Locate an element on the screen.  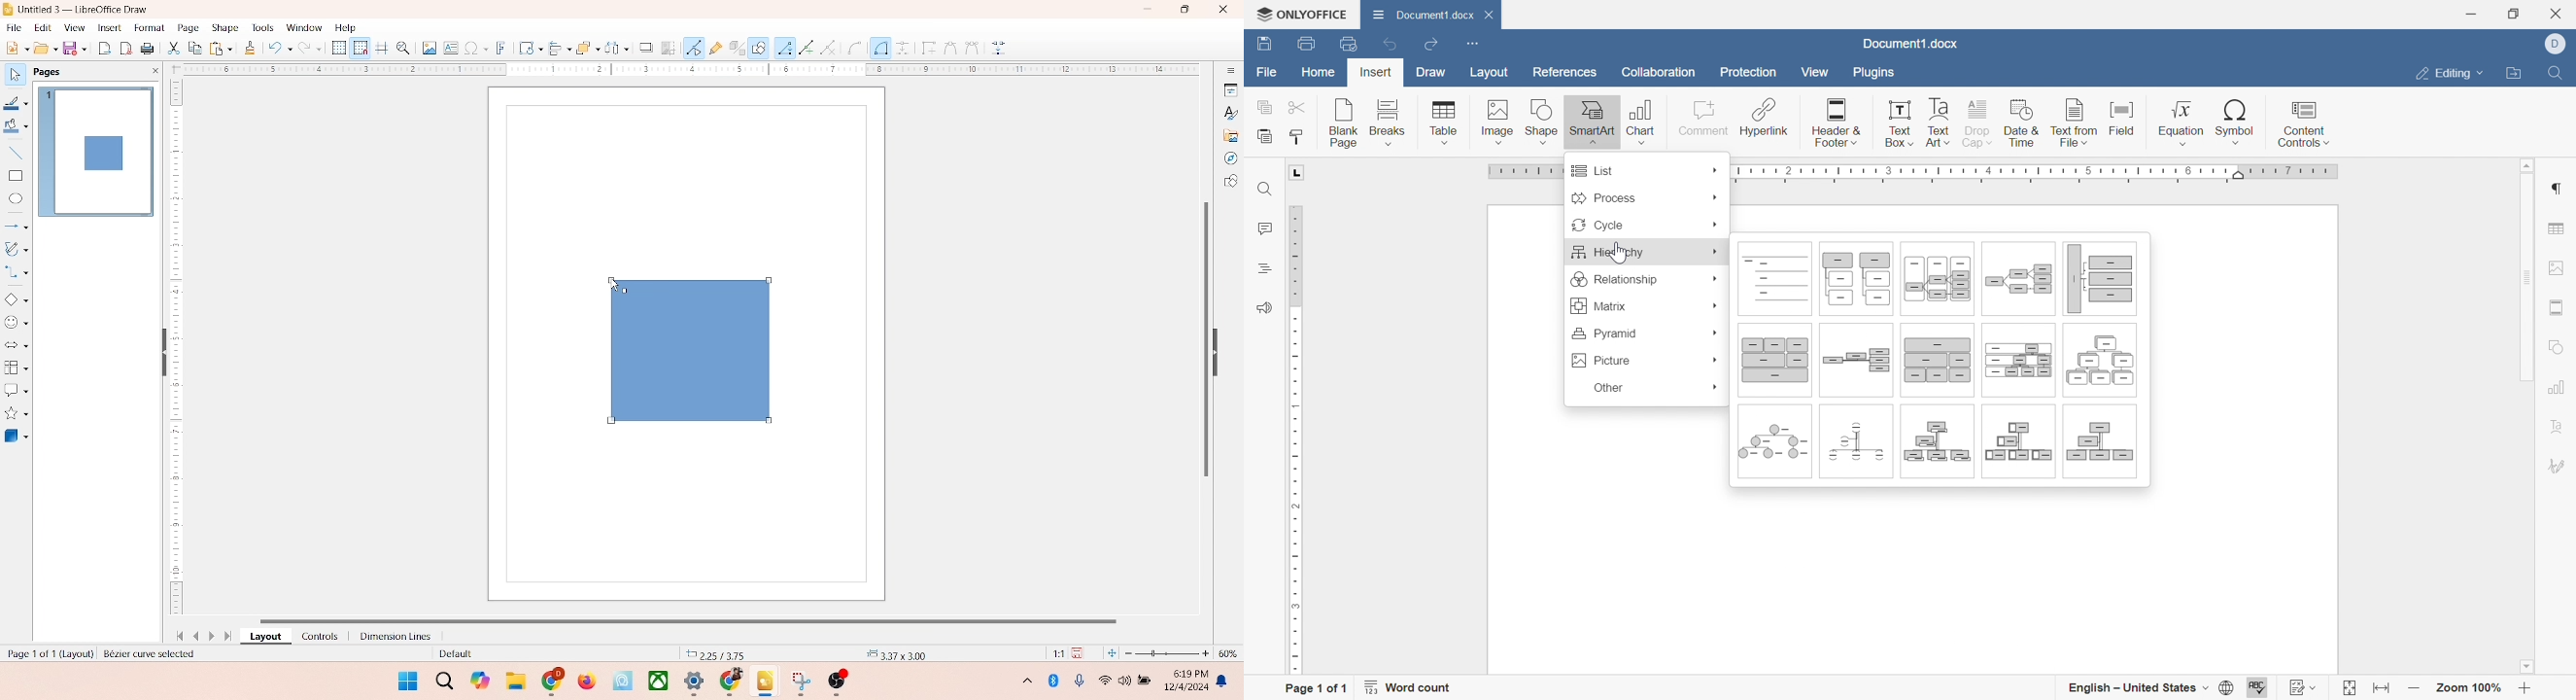
Content controls is located at coordinates (2307, 124).